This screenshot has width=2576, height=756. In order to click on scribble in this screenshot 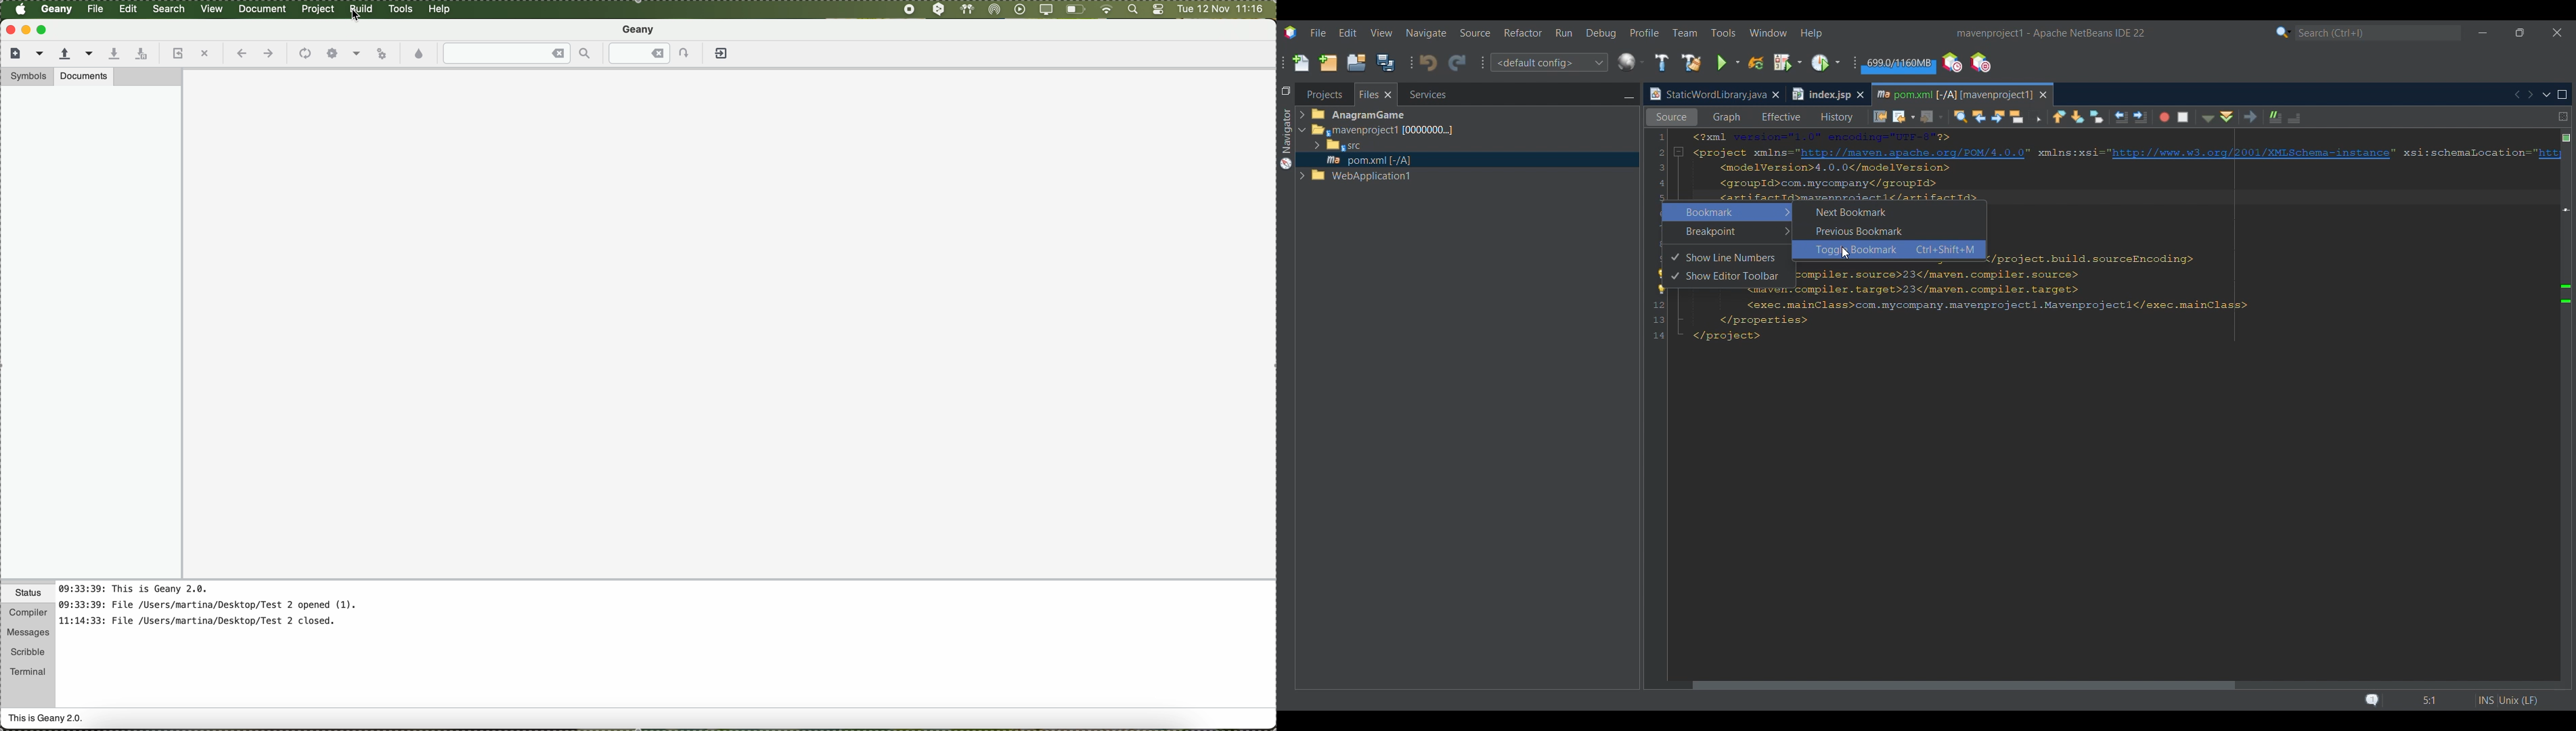, I will do `click(28, 652)`.